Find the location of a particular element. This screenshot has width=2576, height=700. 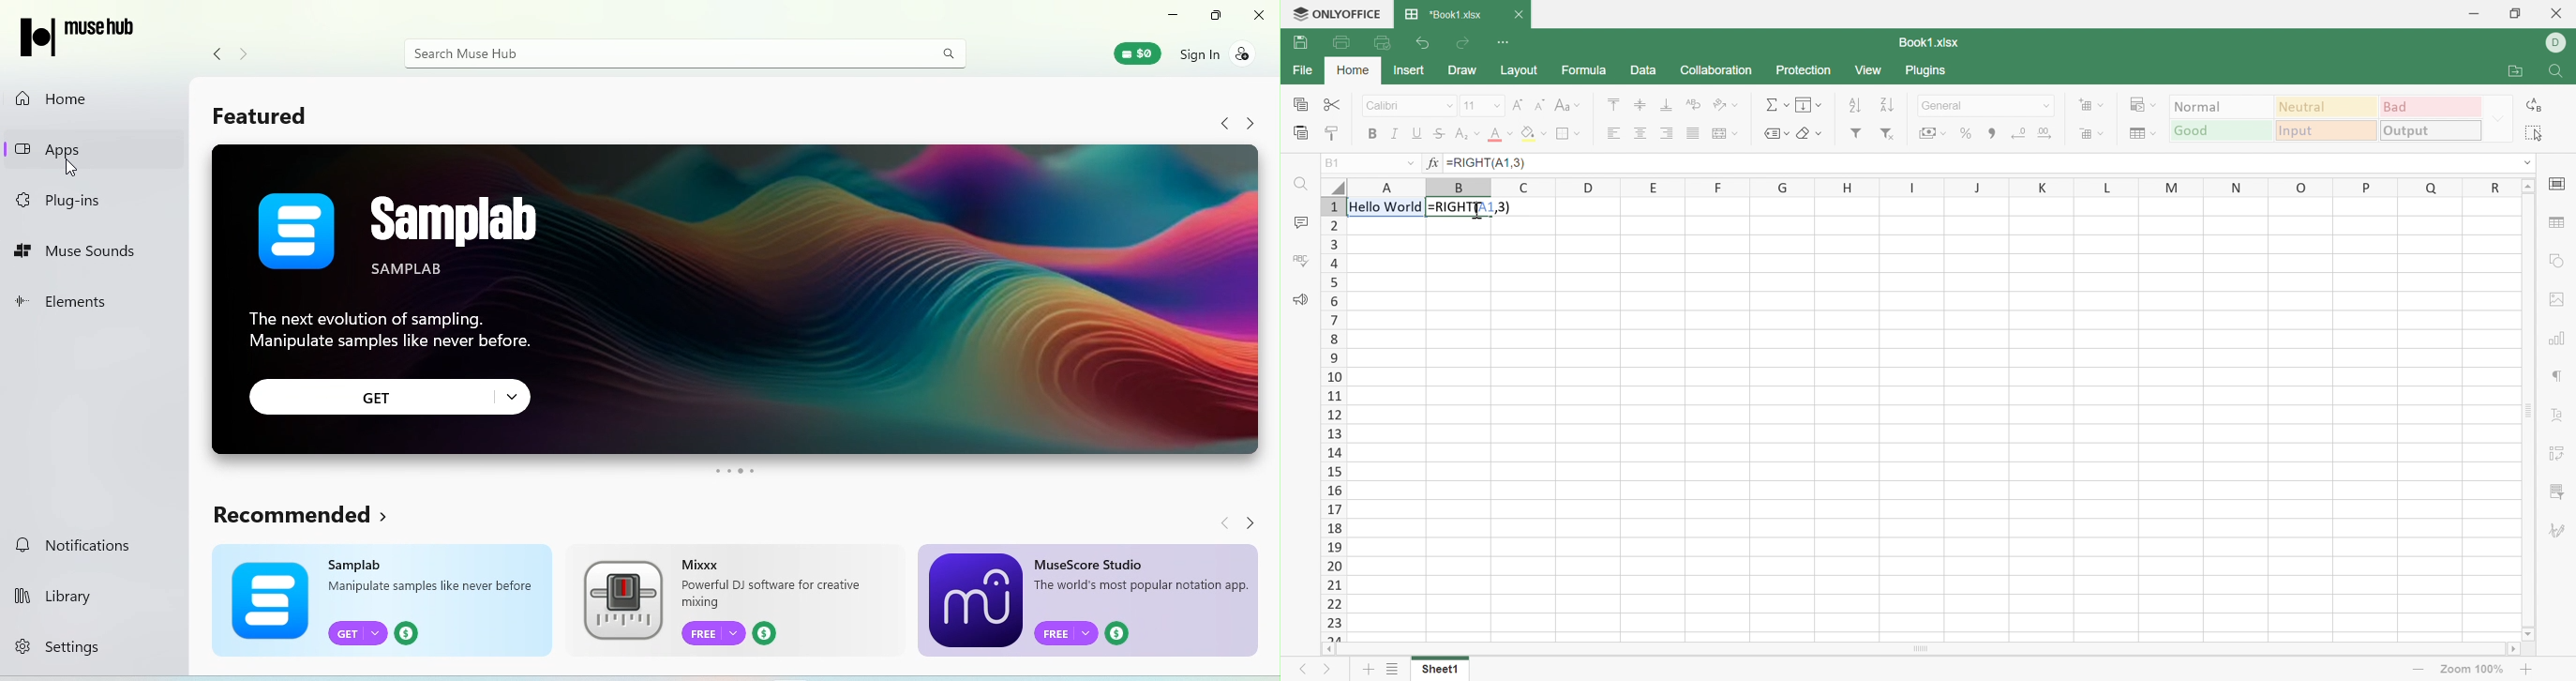

Get  is located at coordinates (359, 631).